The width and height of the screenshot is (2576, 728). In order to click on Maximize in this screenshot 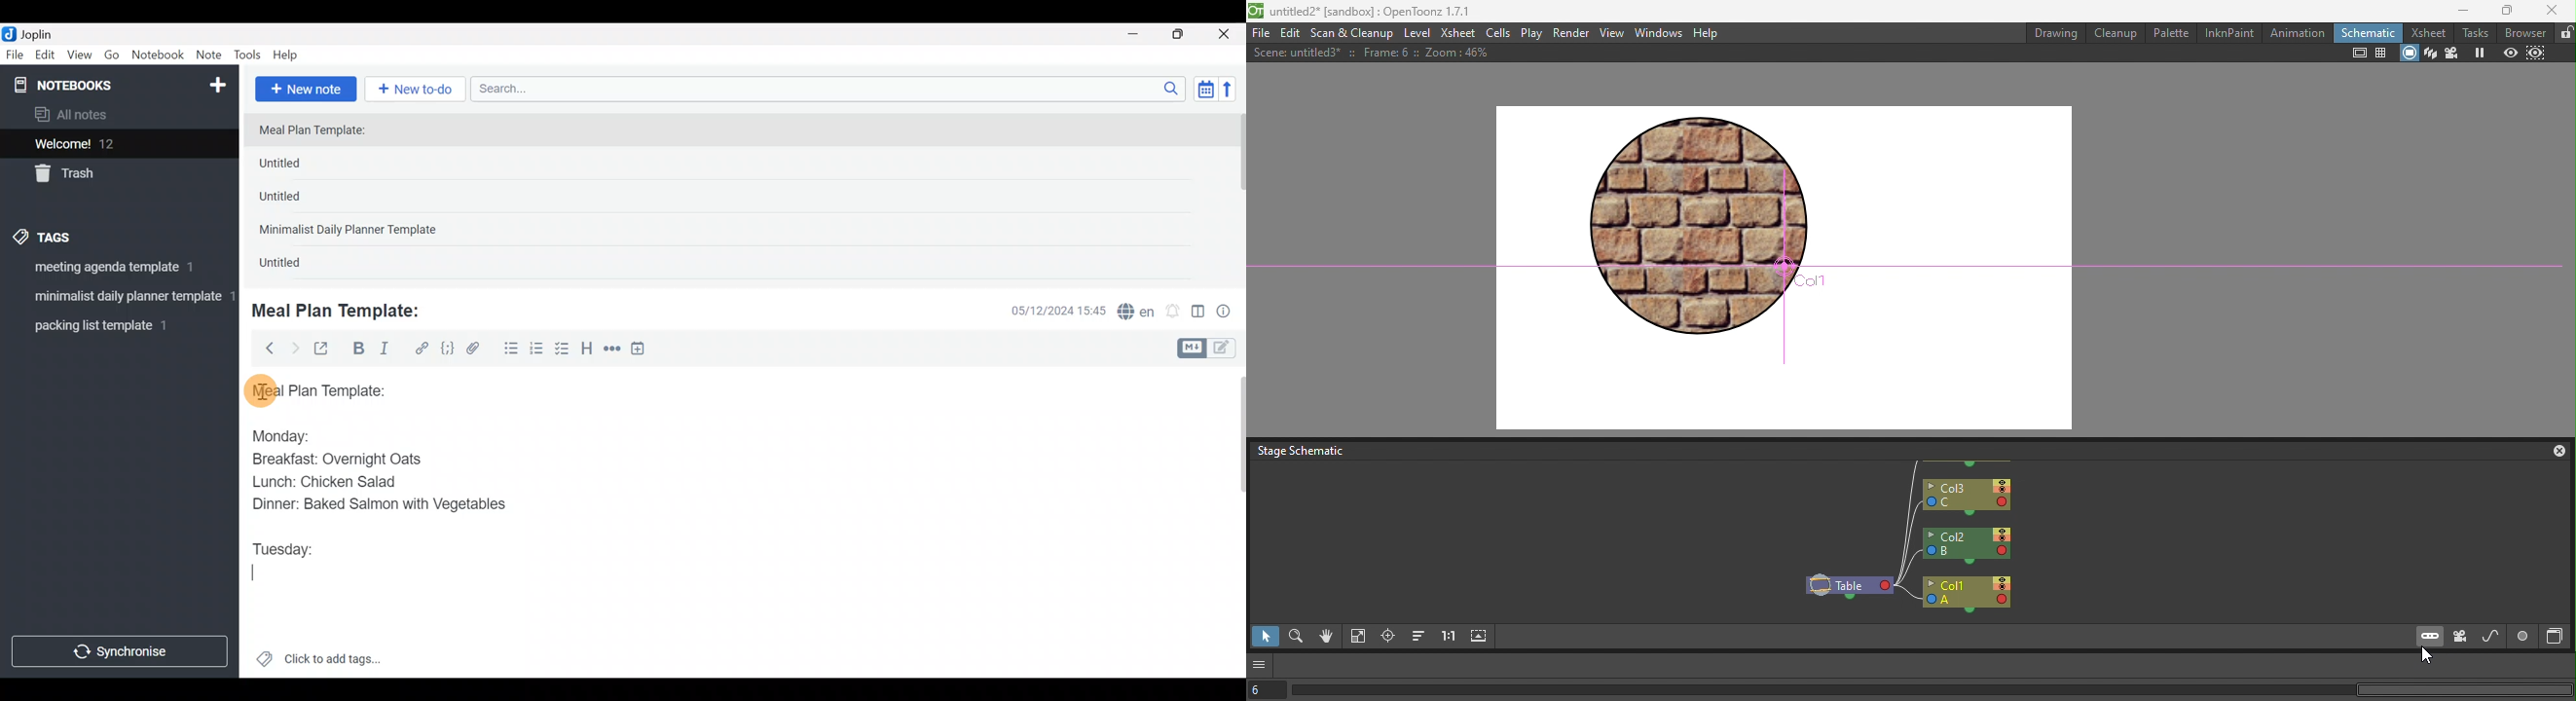, I will do `click(1186, 34)`.